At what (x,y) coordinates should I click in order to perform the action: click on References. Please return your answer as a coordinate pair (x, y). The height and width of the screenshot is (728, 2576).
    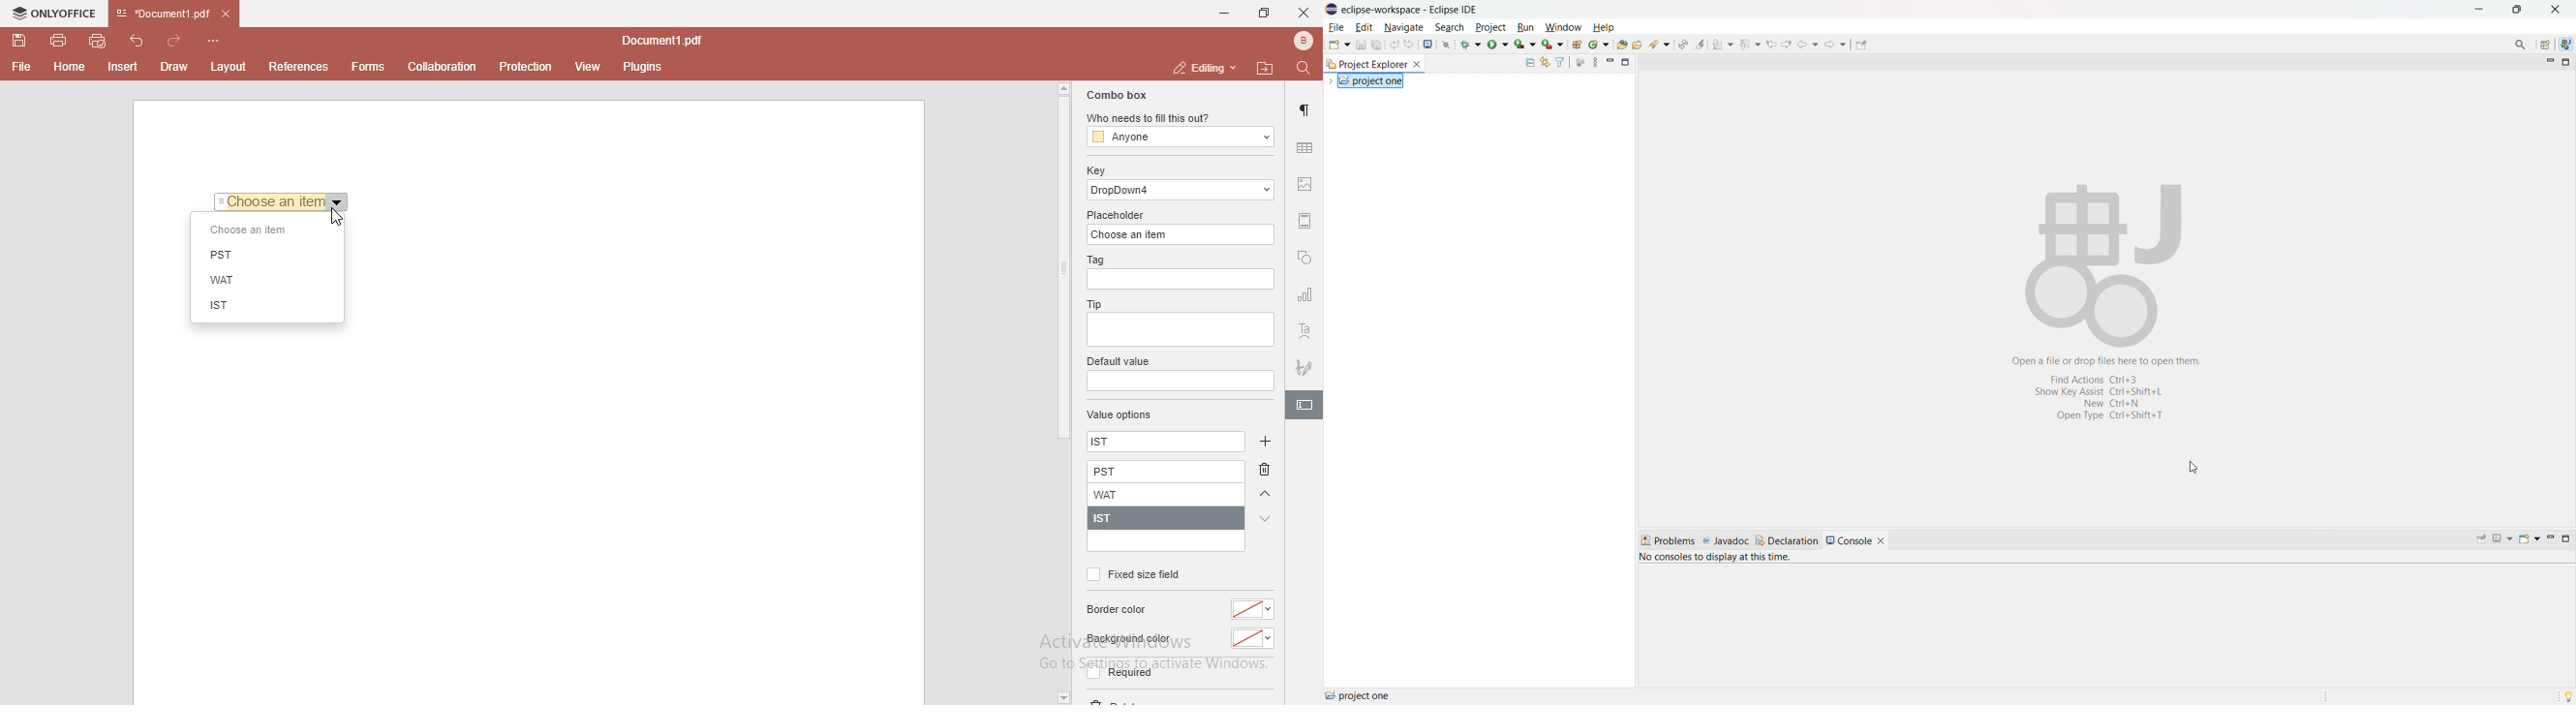
    Looking at the image, I should click on (296, 67).